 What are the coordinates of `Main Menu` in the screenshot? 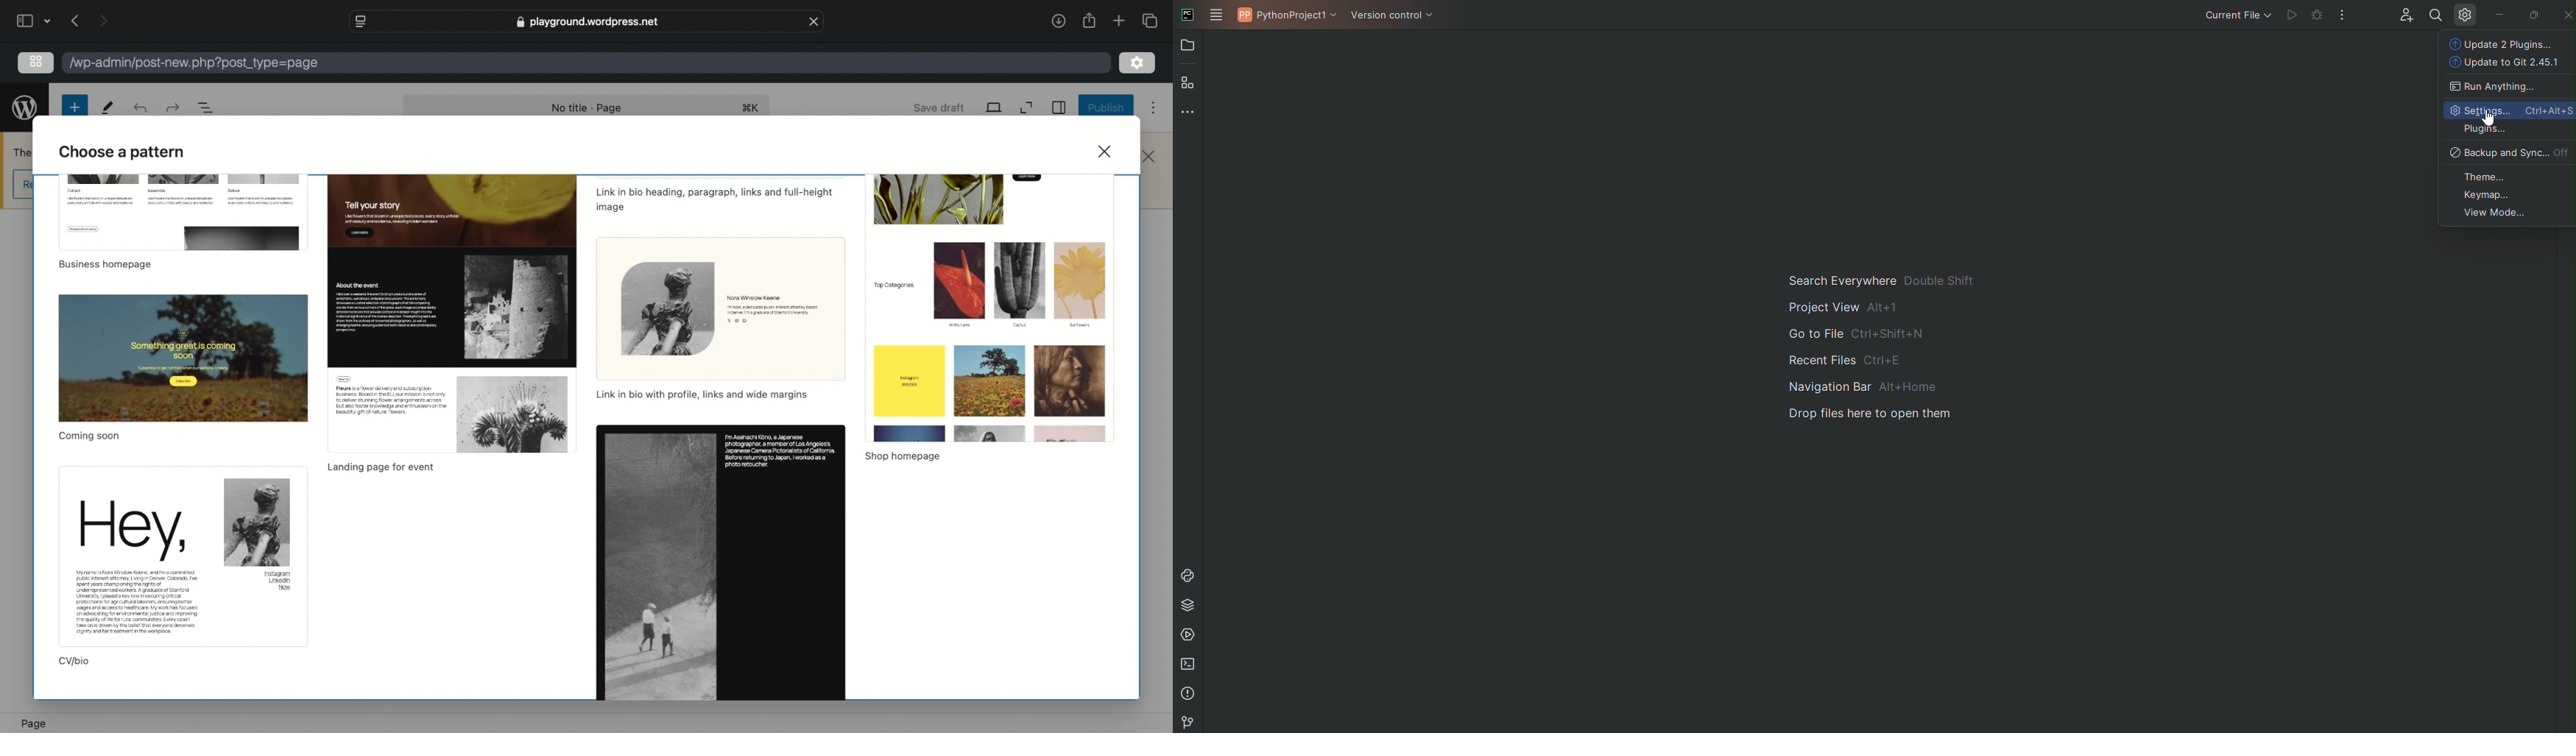 It's located at (1218, 15).